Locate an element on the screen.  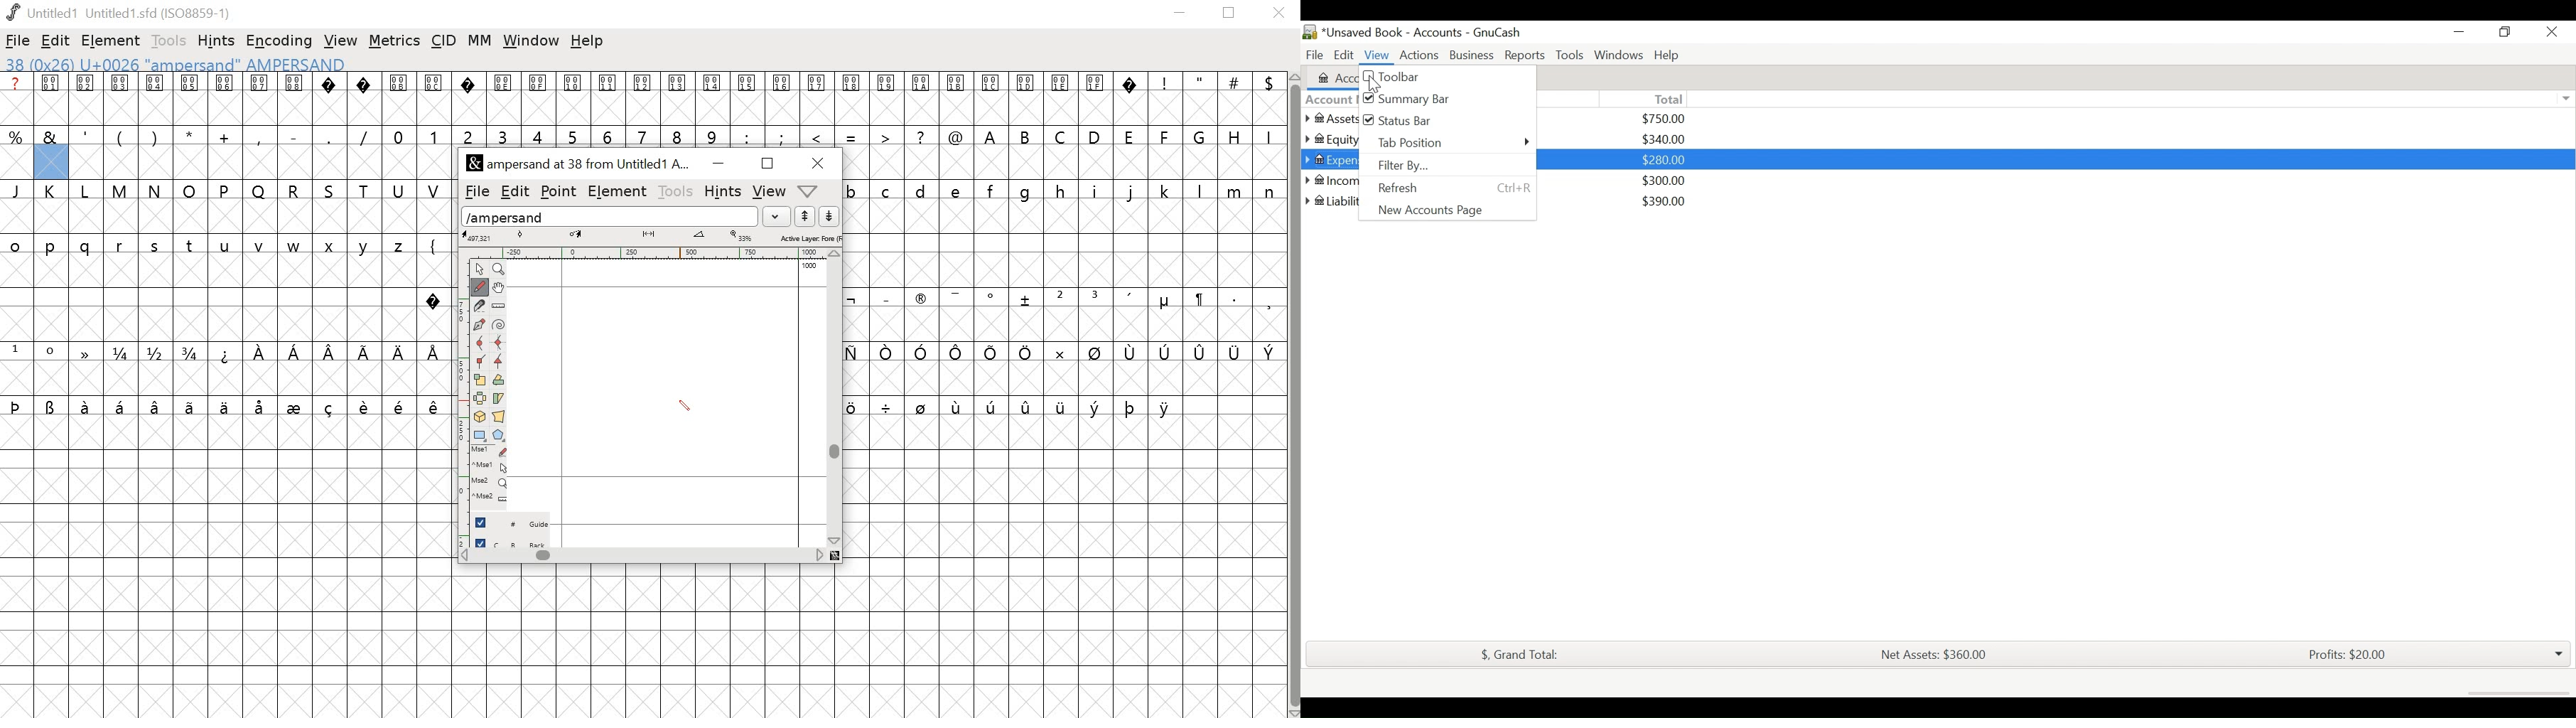
S is located at coordinates (331, 191).